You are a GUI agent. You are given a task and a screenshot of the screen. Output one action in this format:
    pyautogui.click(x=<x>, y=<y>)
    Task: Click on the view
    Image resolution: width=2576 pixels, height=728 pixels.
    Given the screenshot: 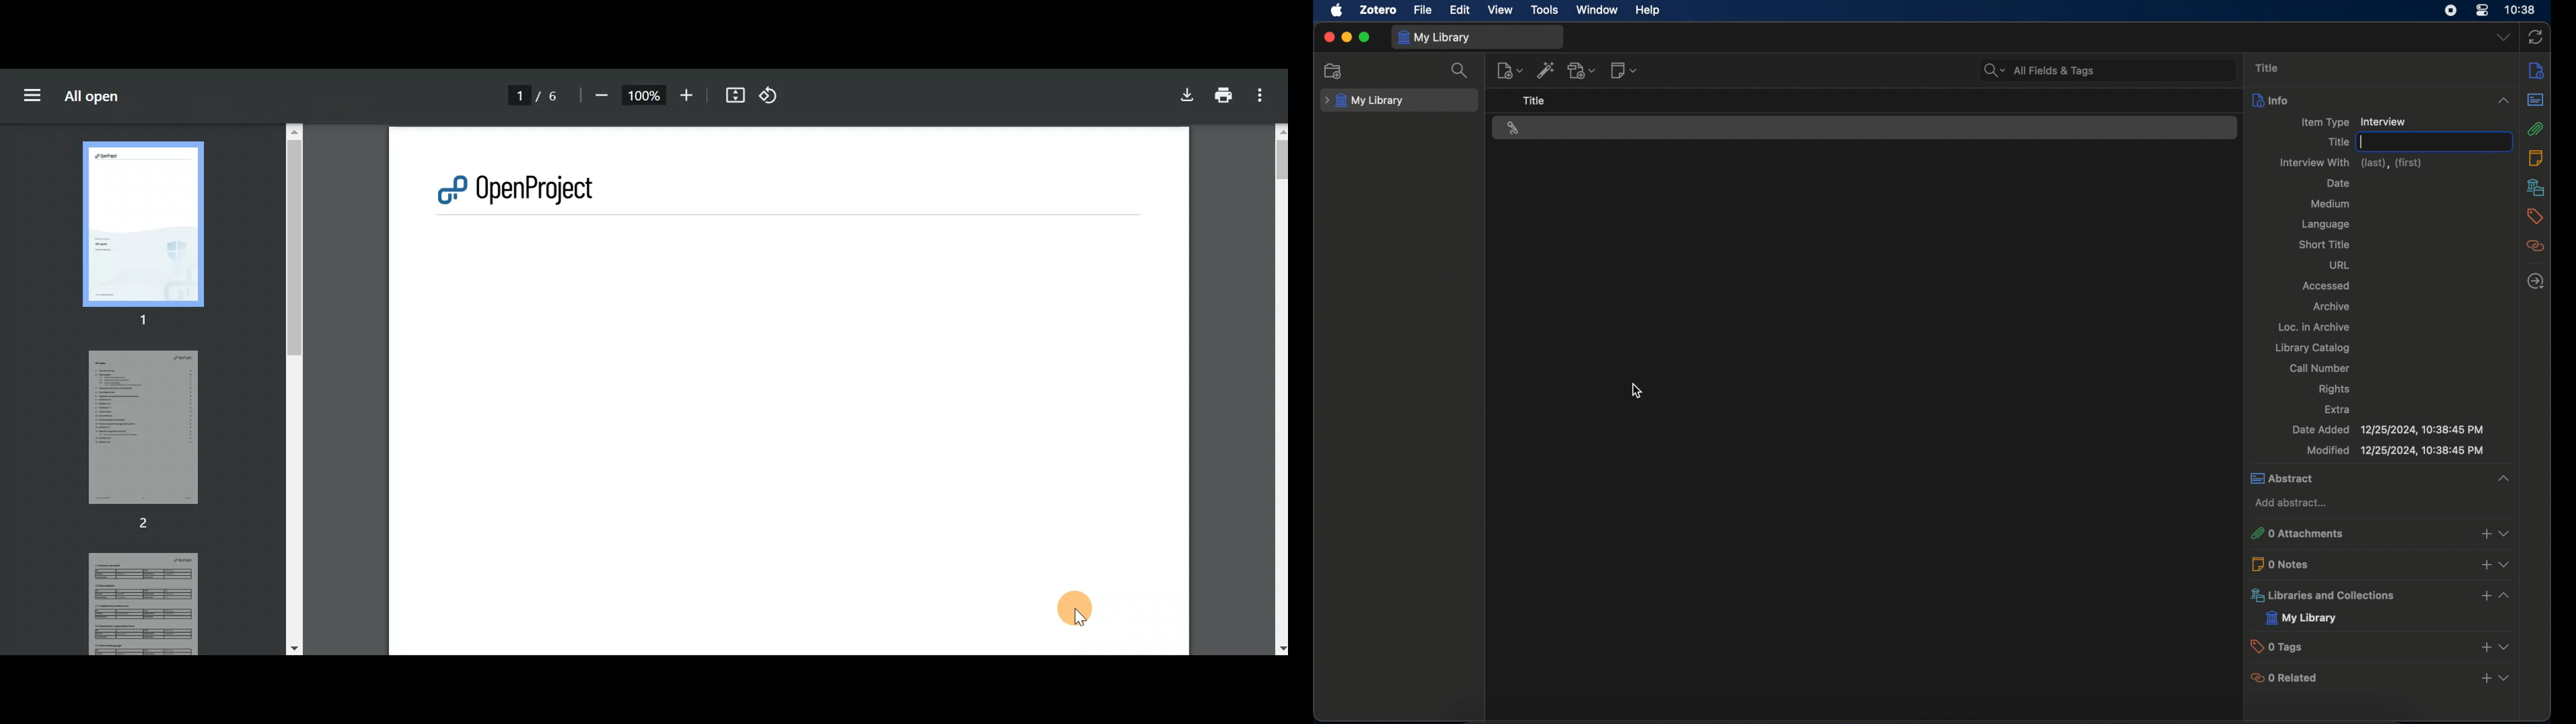 What is the action you would take?
    pyautogui.click(x=2509, y=566)
    